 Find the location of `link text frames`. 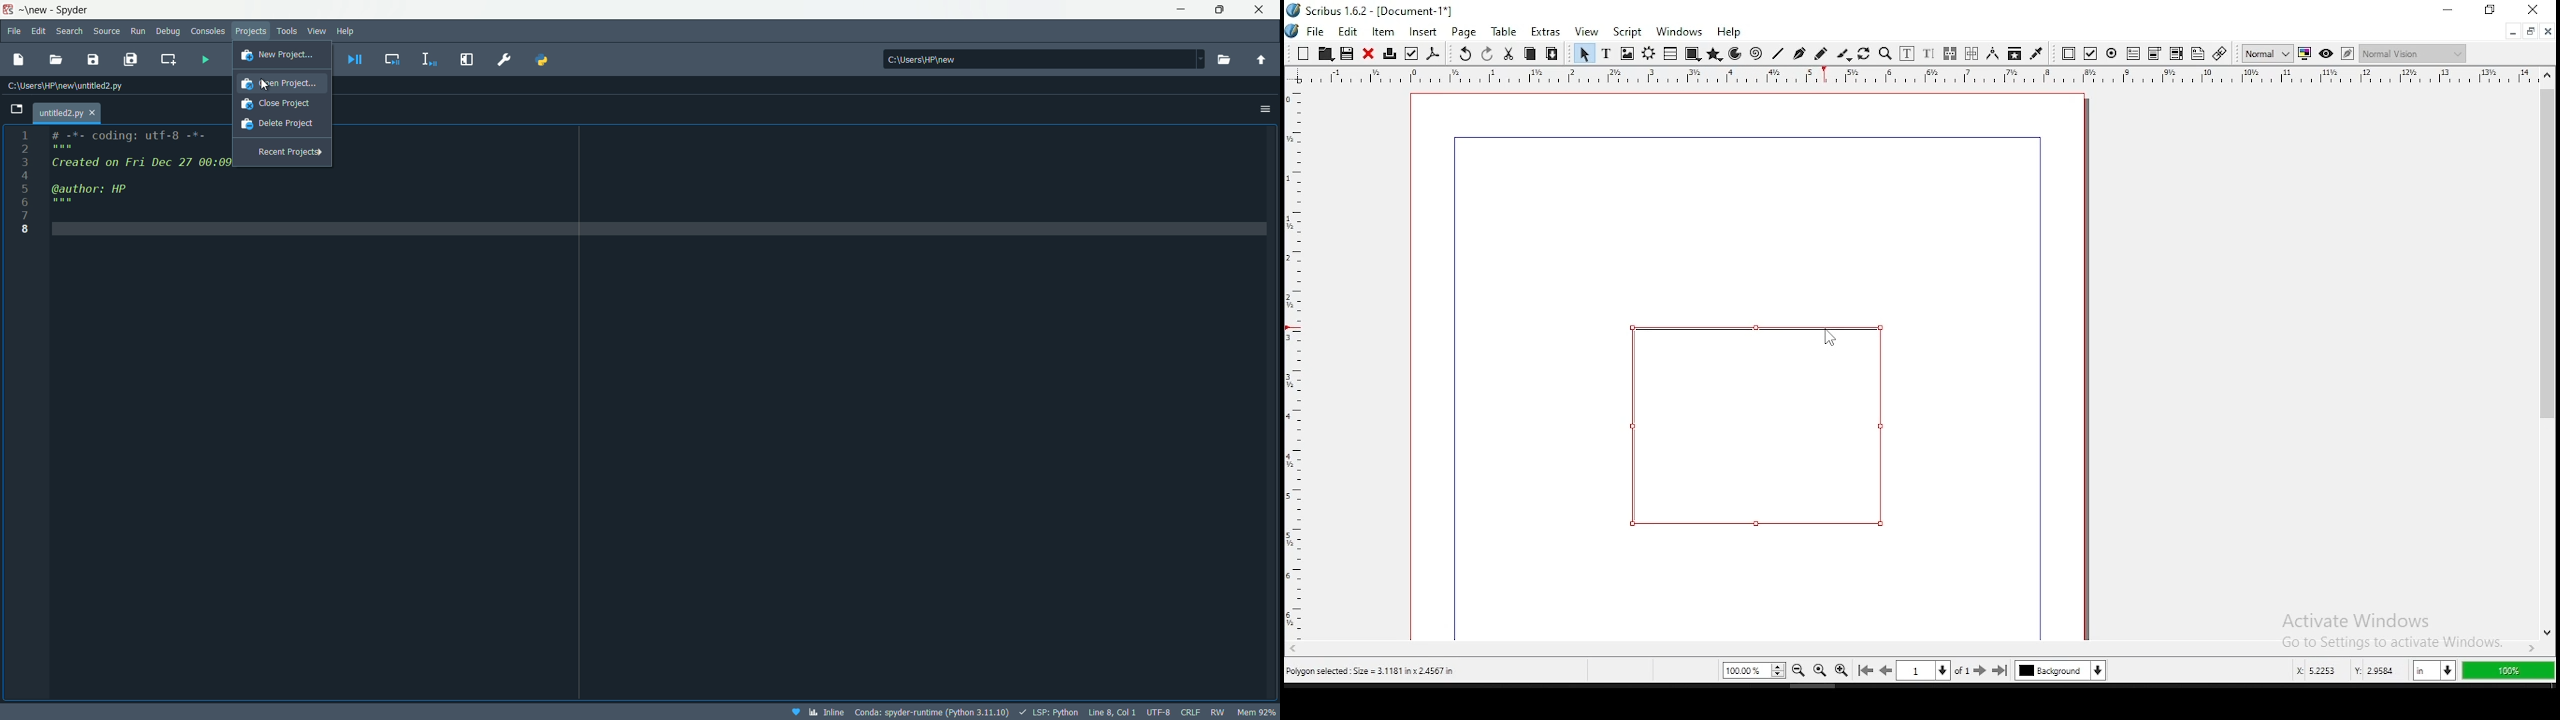

link text frames is located at coordinates (1950, 54).